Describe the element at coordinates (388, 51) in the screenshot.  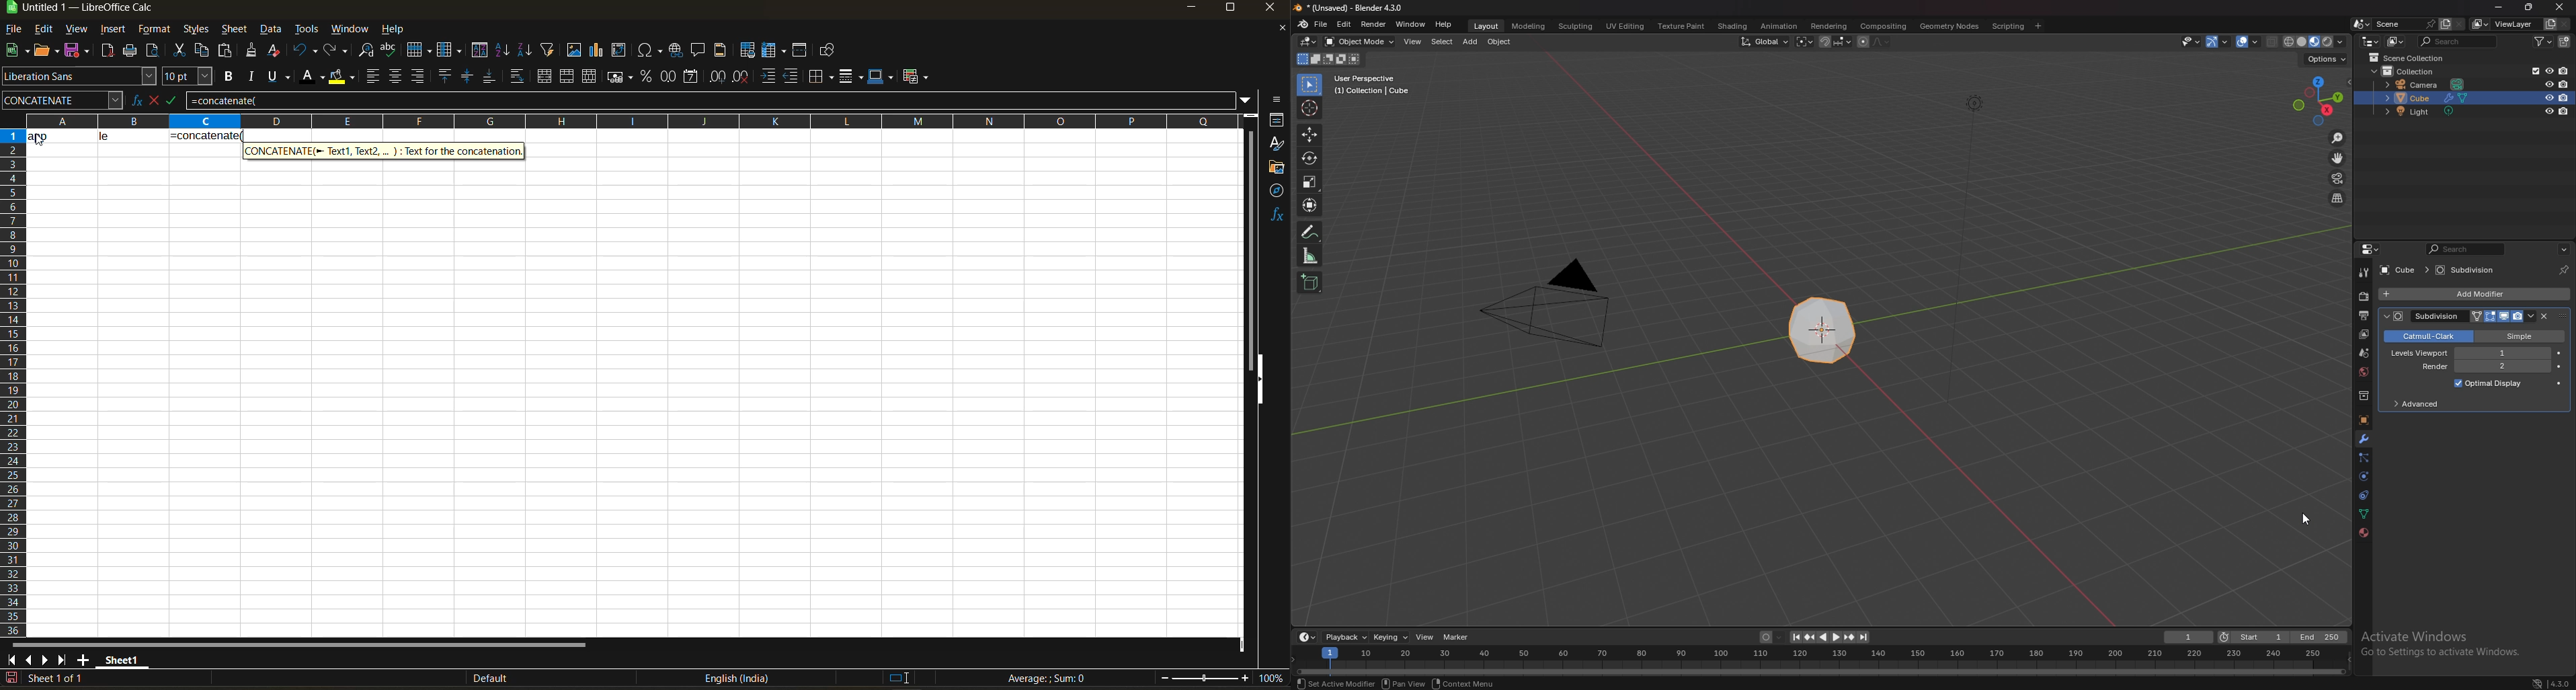
I see `spelling` at that location.